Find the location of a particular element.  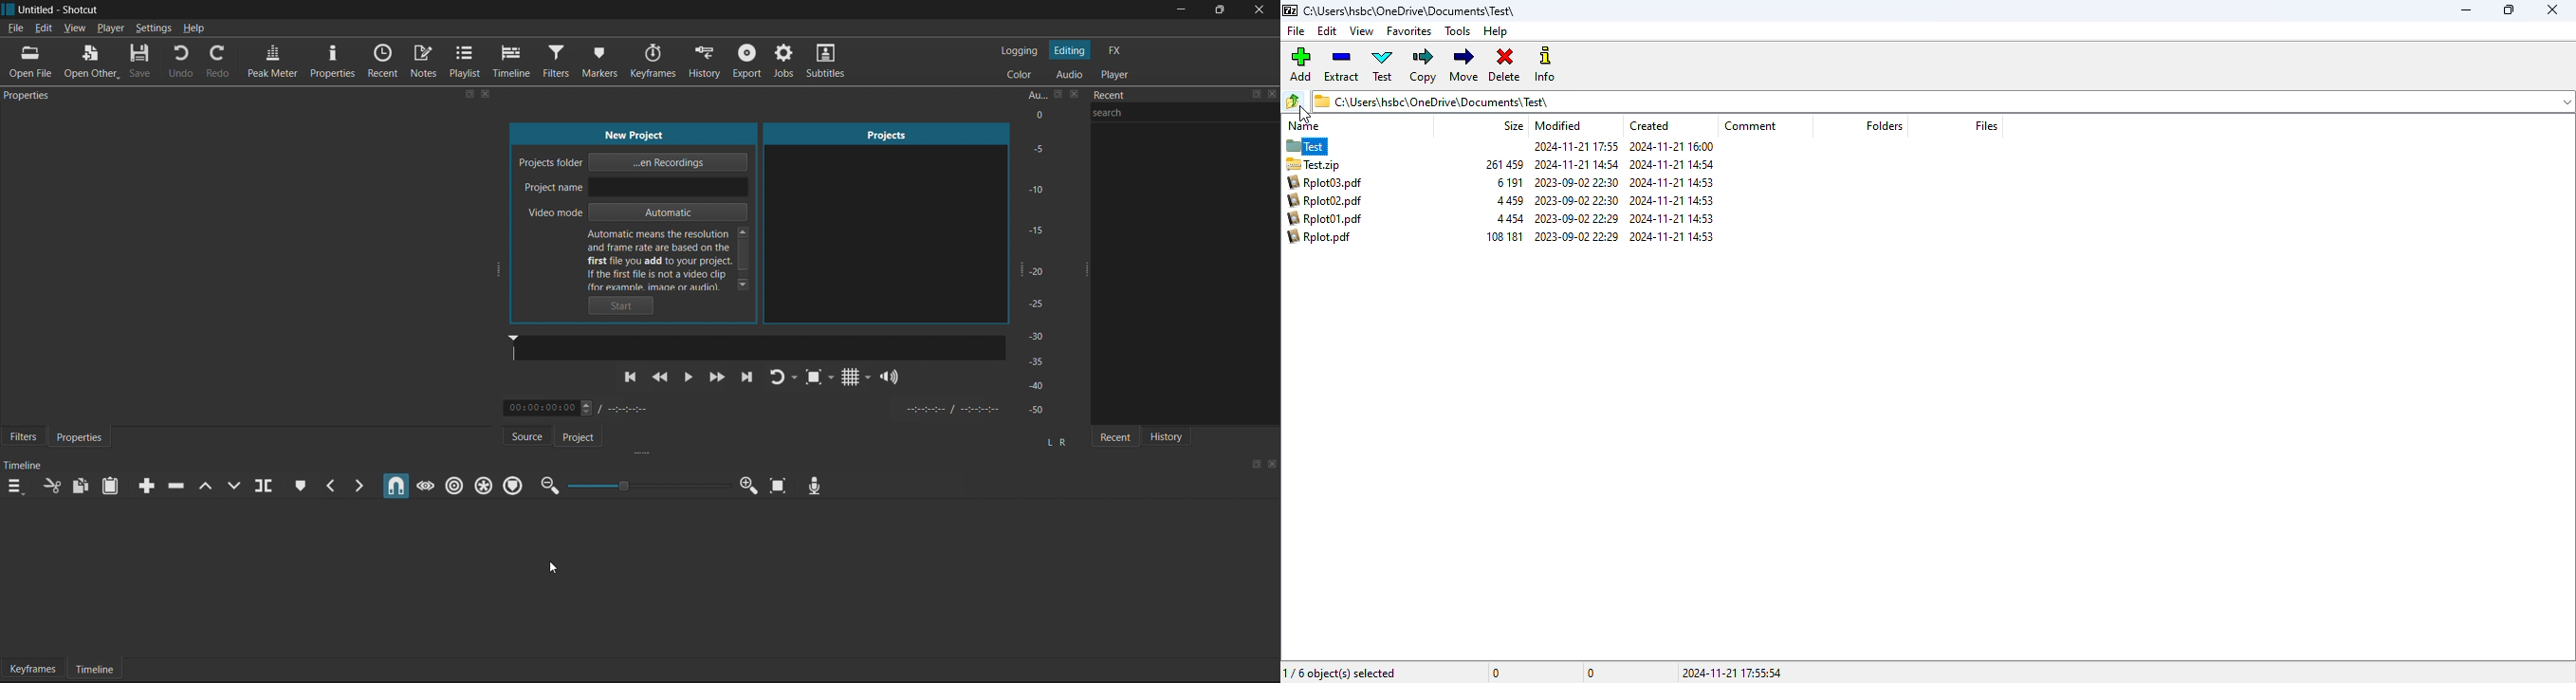

Redo is located at coordinates (220, 63).